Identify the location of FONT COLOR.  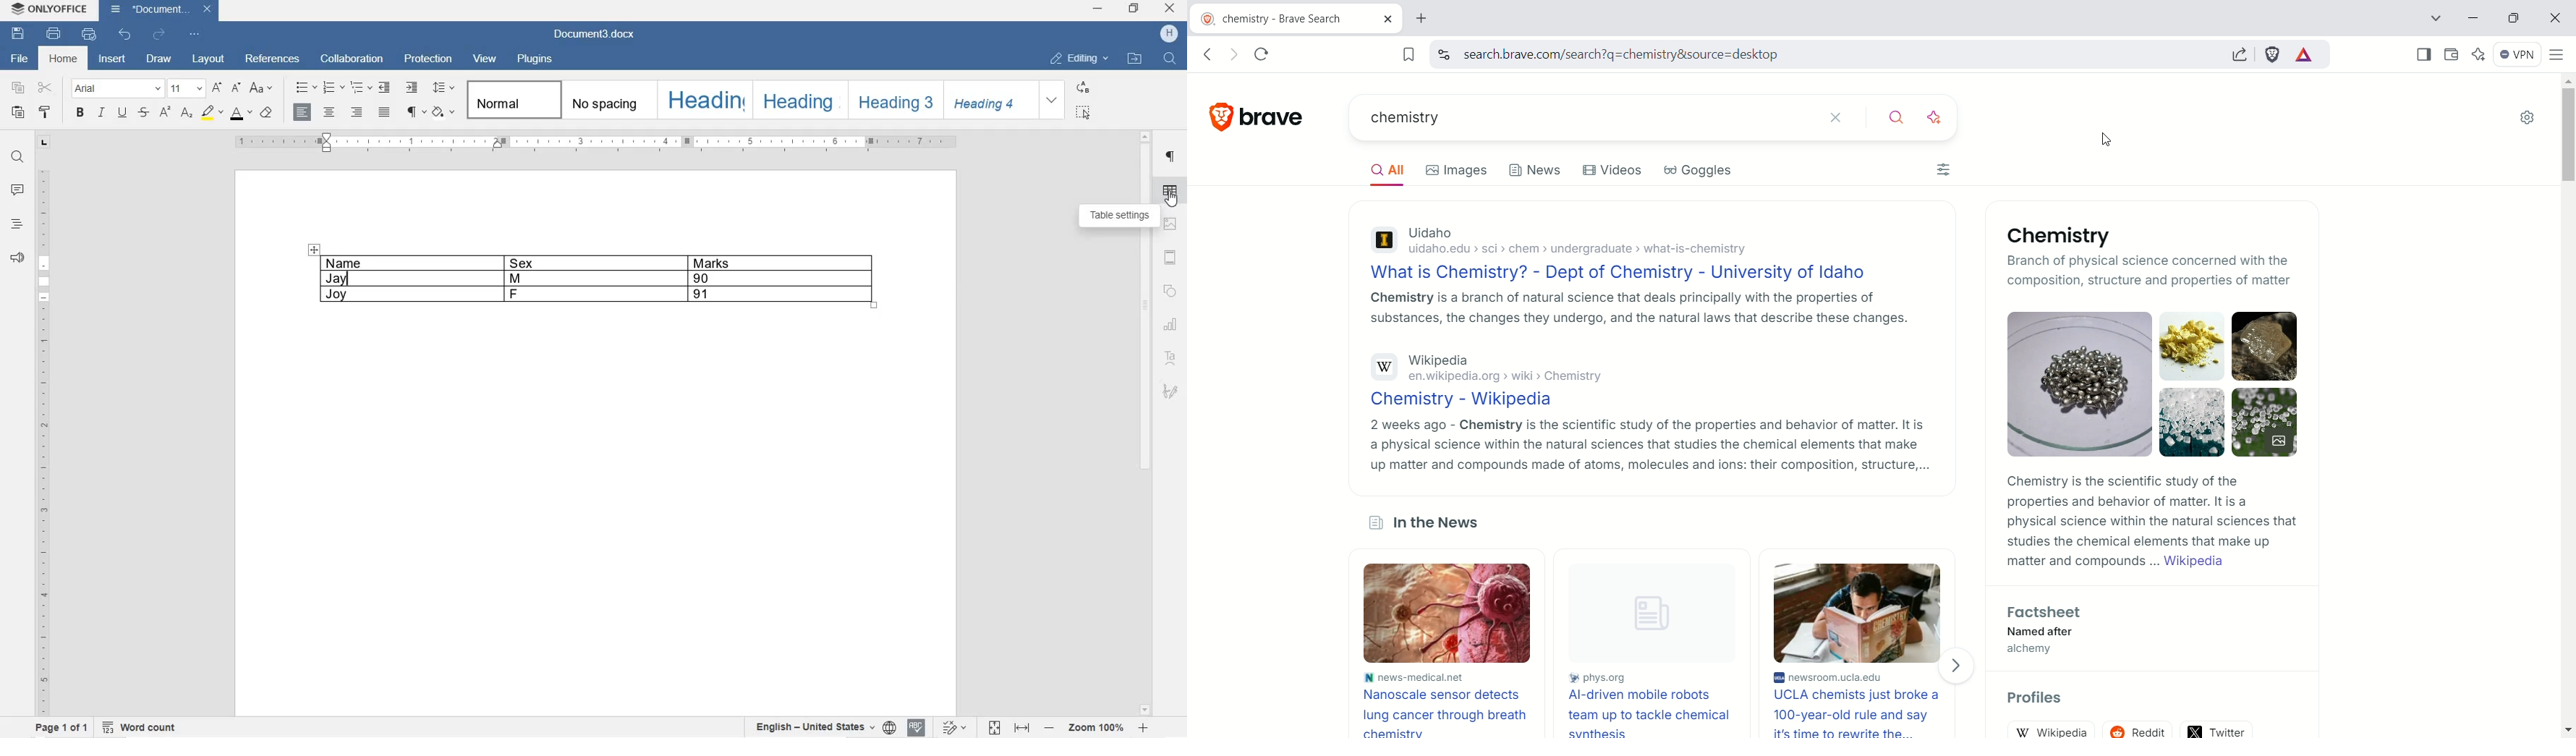
(241, 115).